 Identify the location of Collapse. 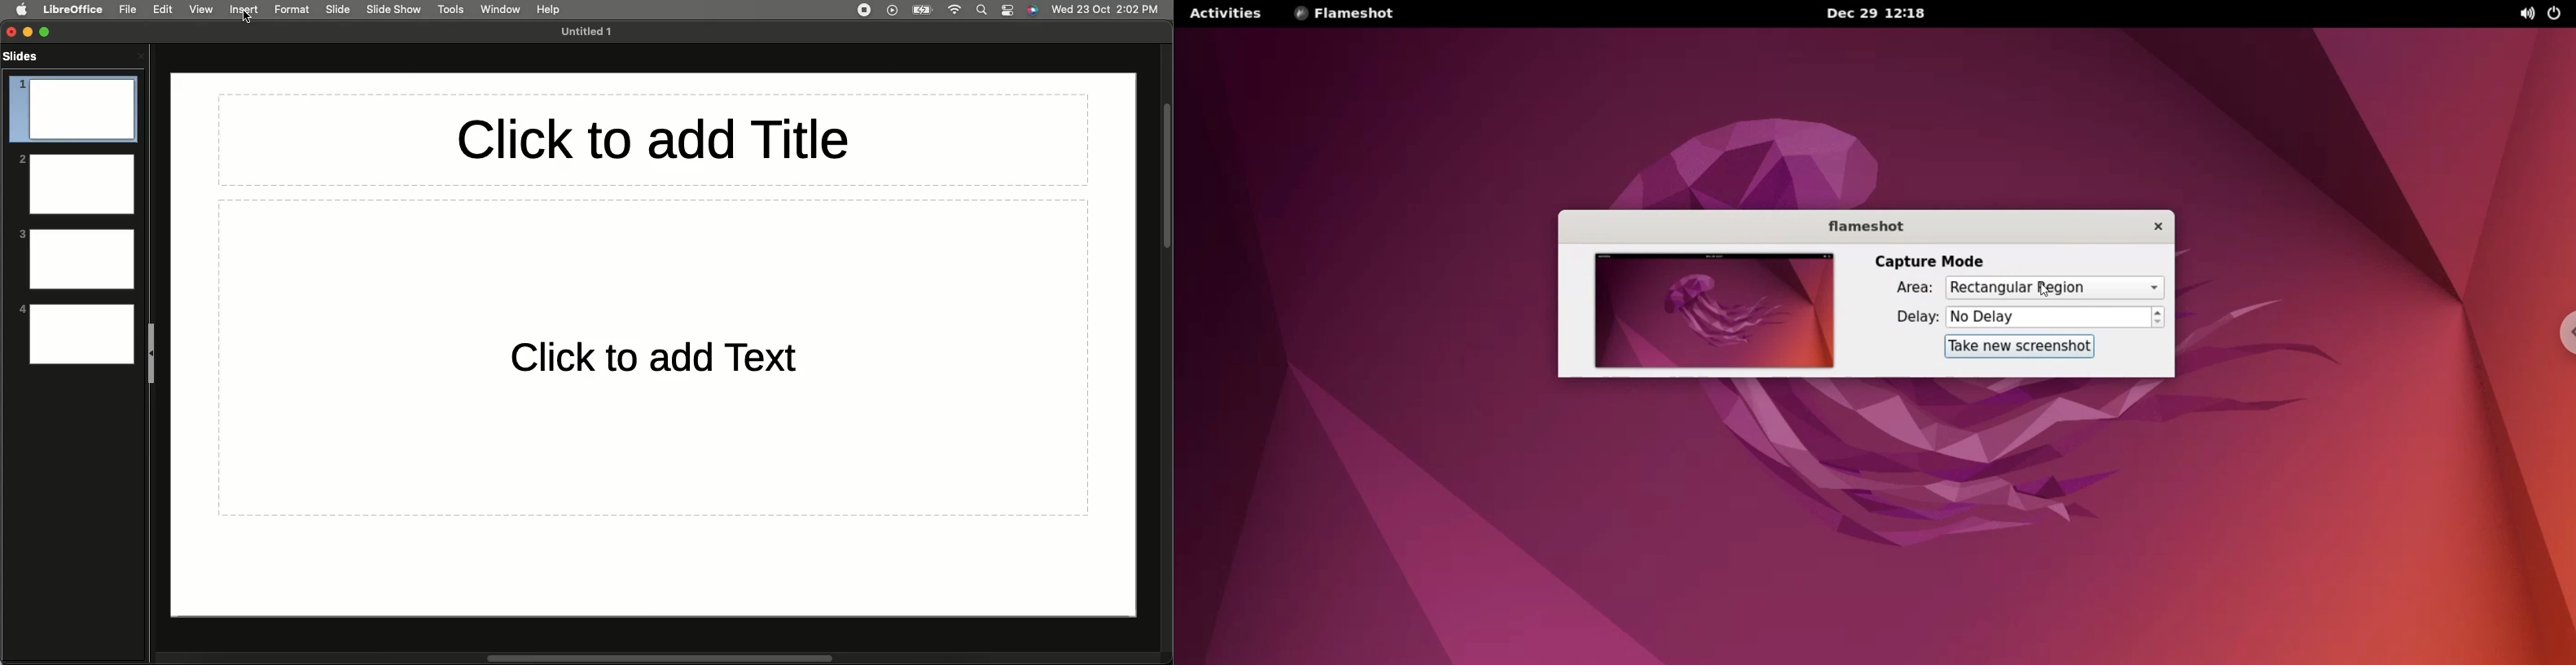
(153, 352).